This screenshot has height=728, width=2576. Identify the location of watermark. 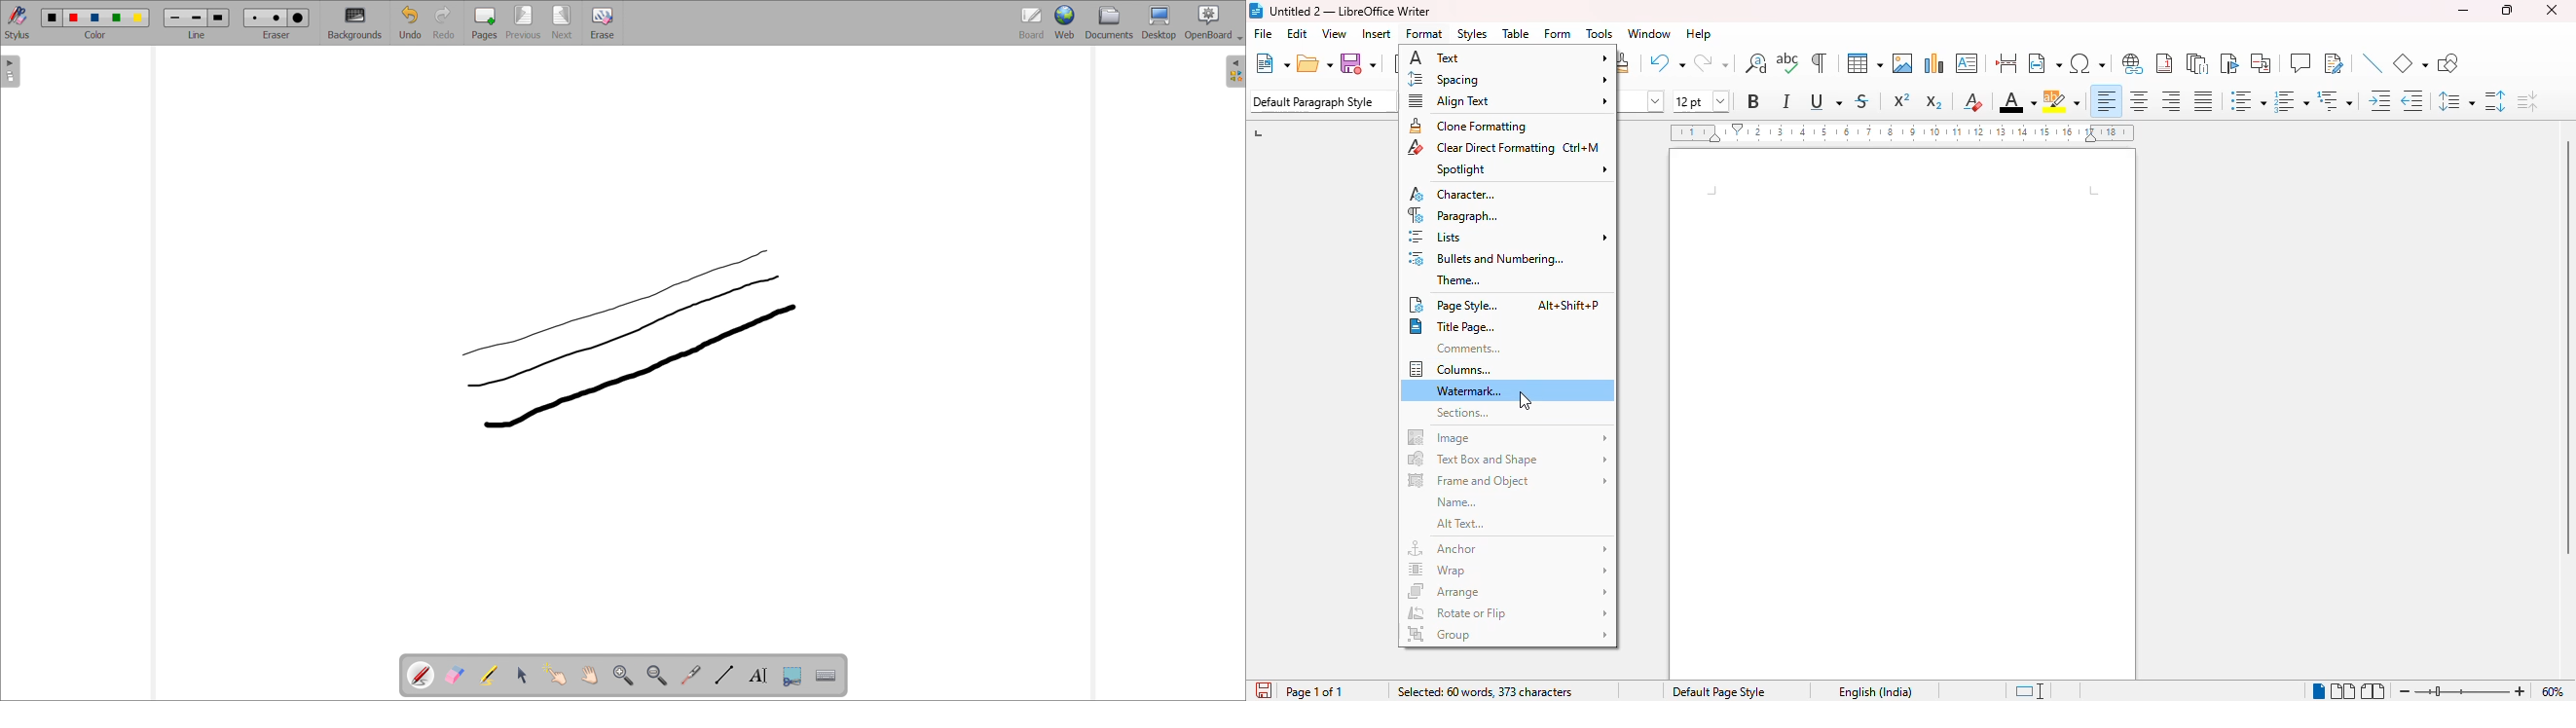
(1471, 390).